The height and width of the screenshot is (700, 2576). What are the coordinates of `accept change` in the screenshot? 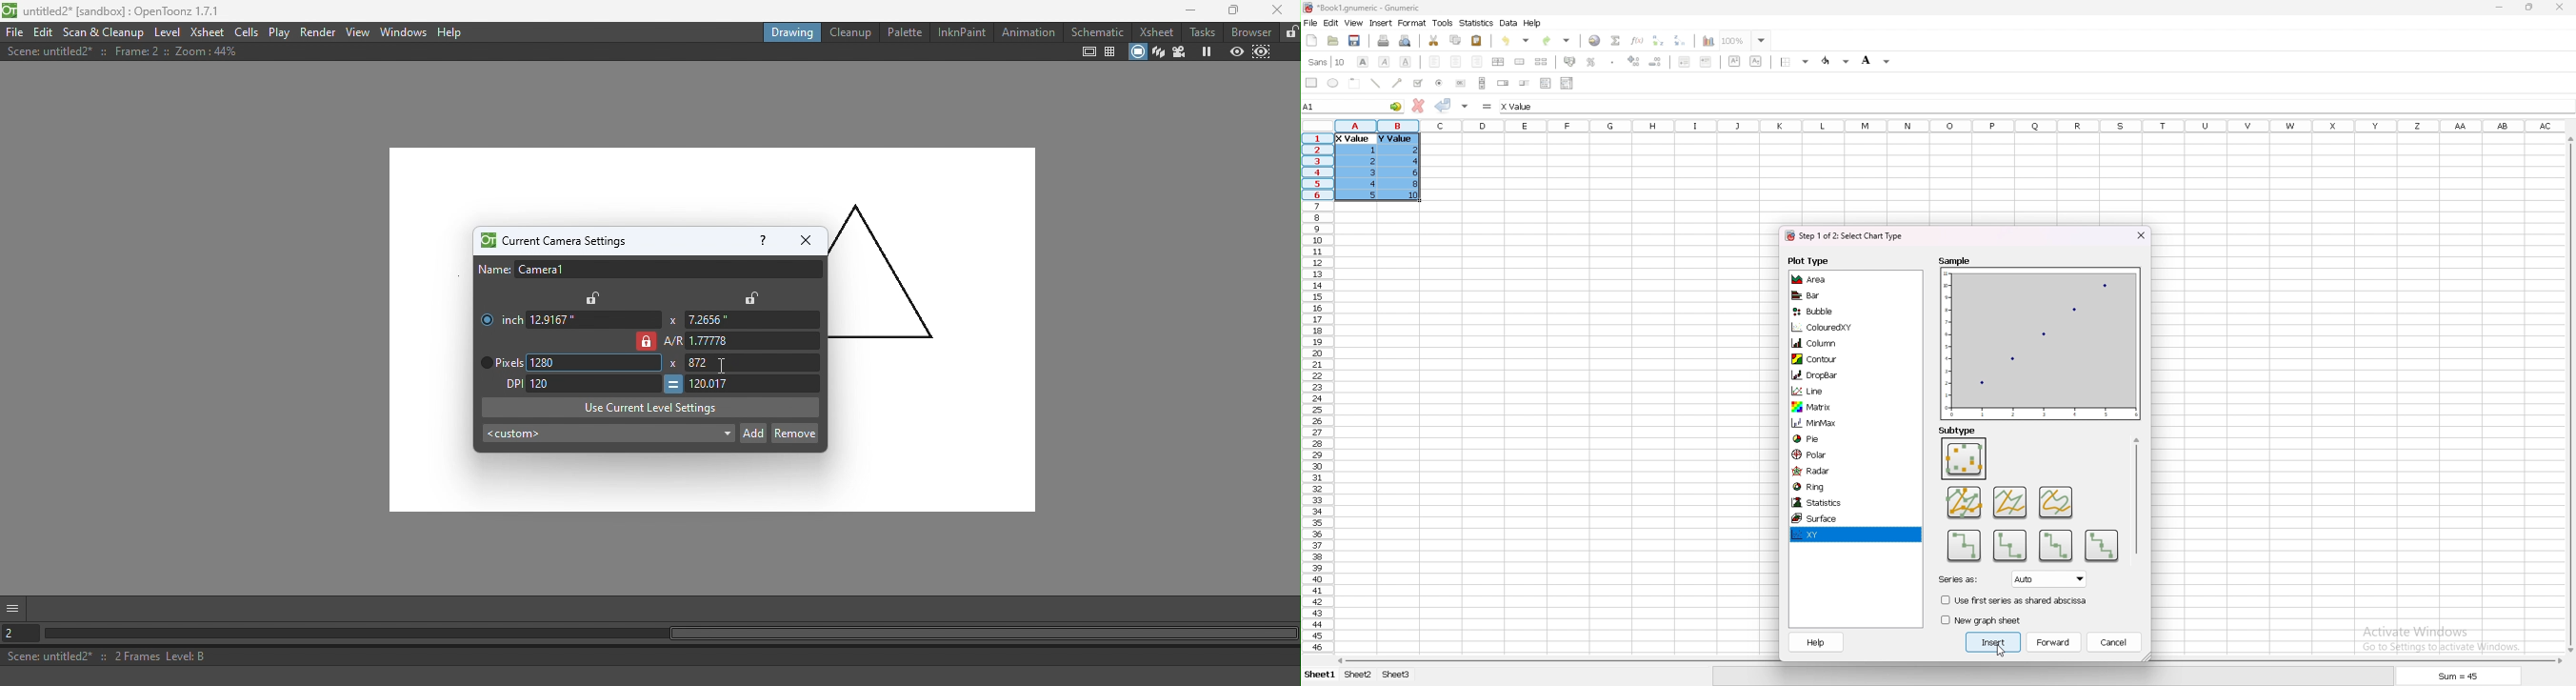 It's located at (1443, 104).